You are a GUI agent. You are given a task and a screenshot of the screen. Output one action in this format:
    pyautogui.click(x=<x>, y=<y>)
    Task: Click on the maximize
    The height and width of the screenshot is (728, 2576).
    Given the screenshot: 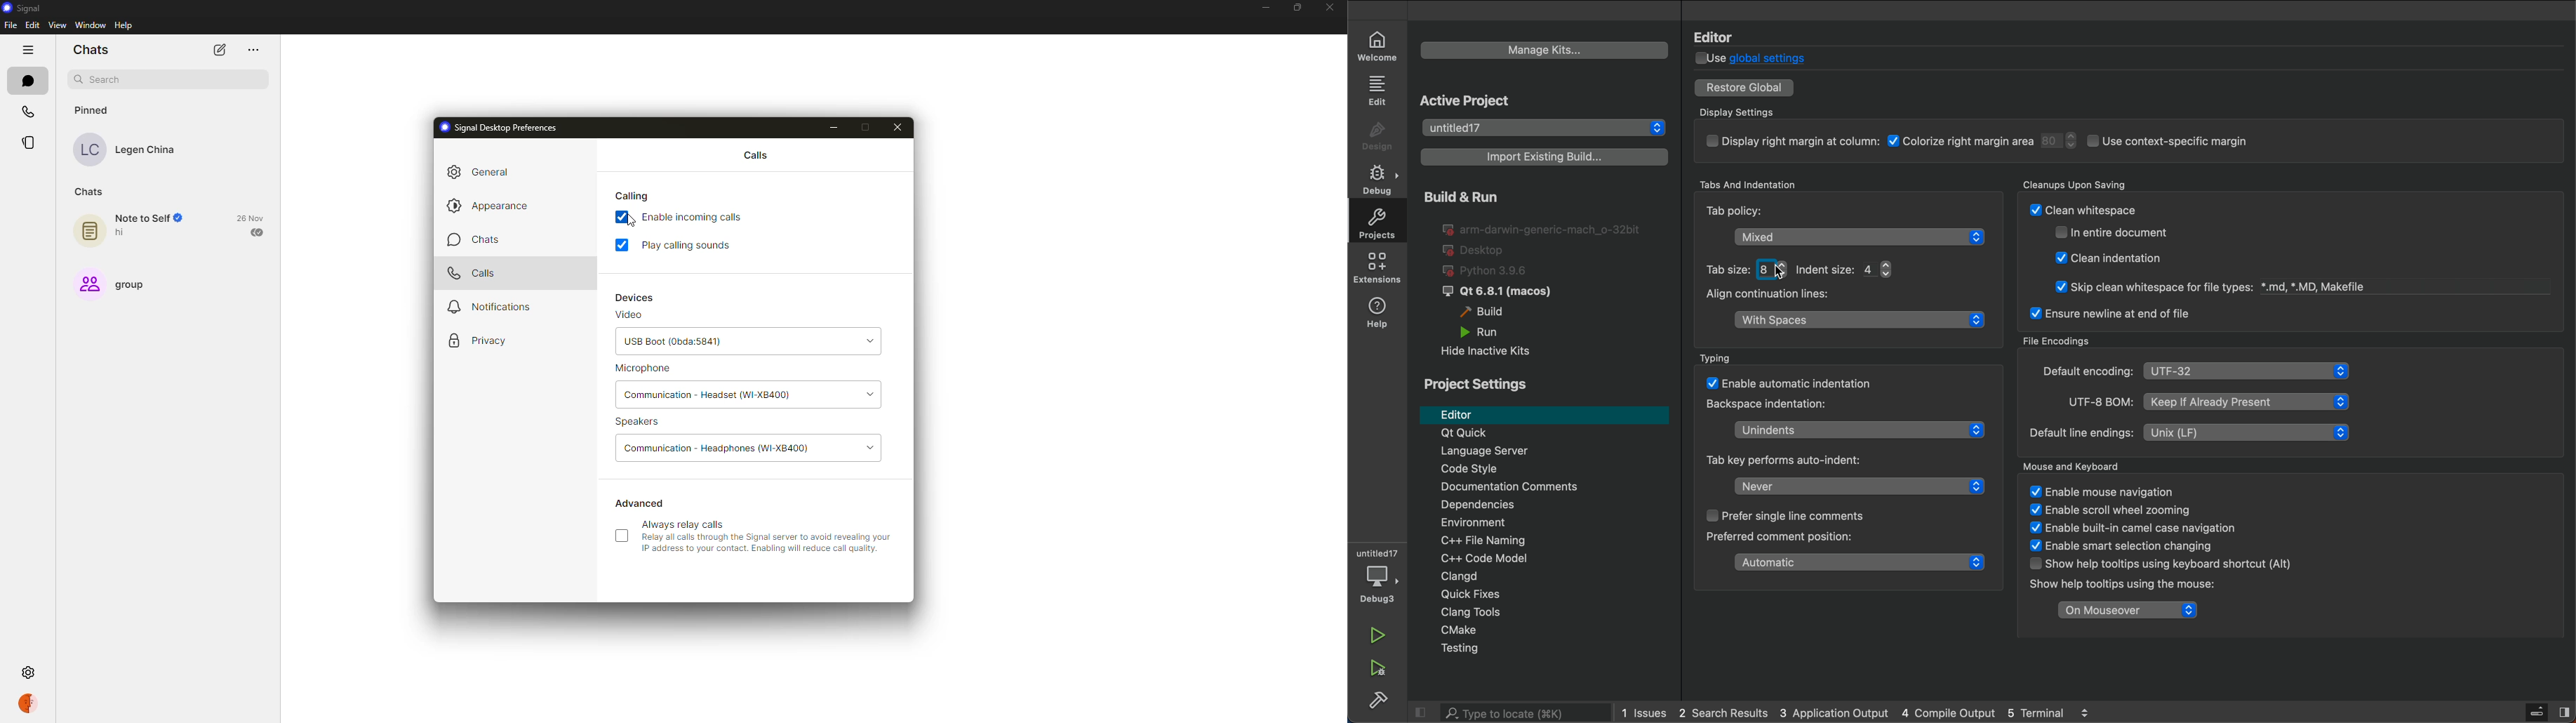 What is the action you would take?
    pyautogui.click(x=869, y=126)
    